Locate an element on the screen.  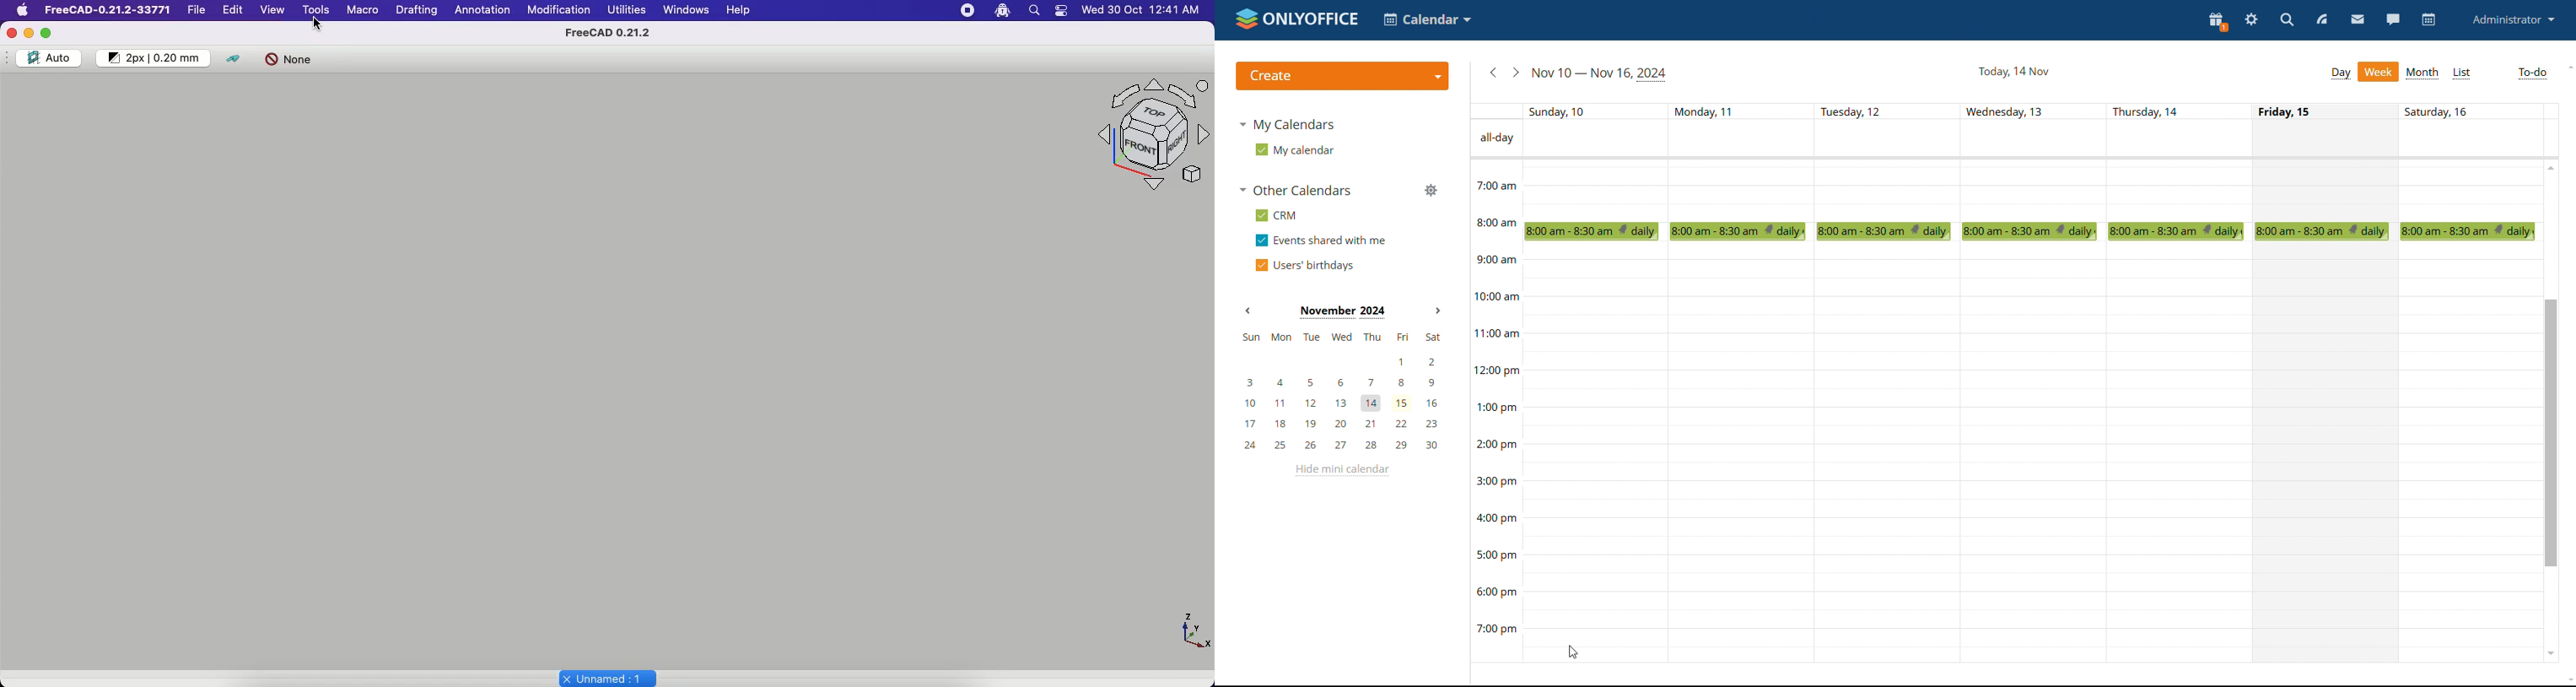
Modification is located at coordinates (559, 10).